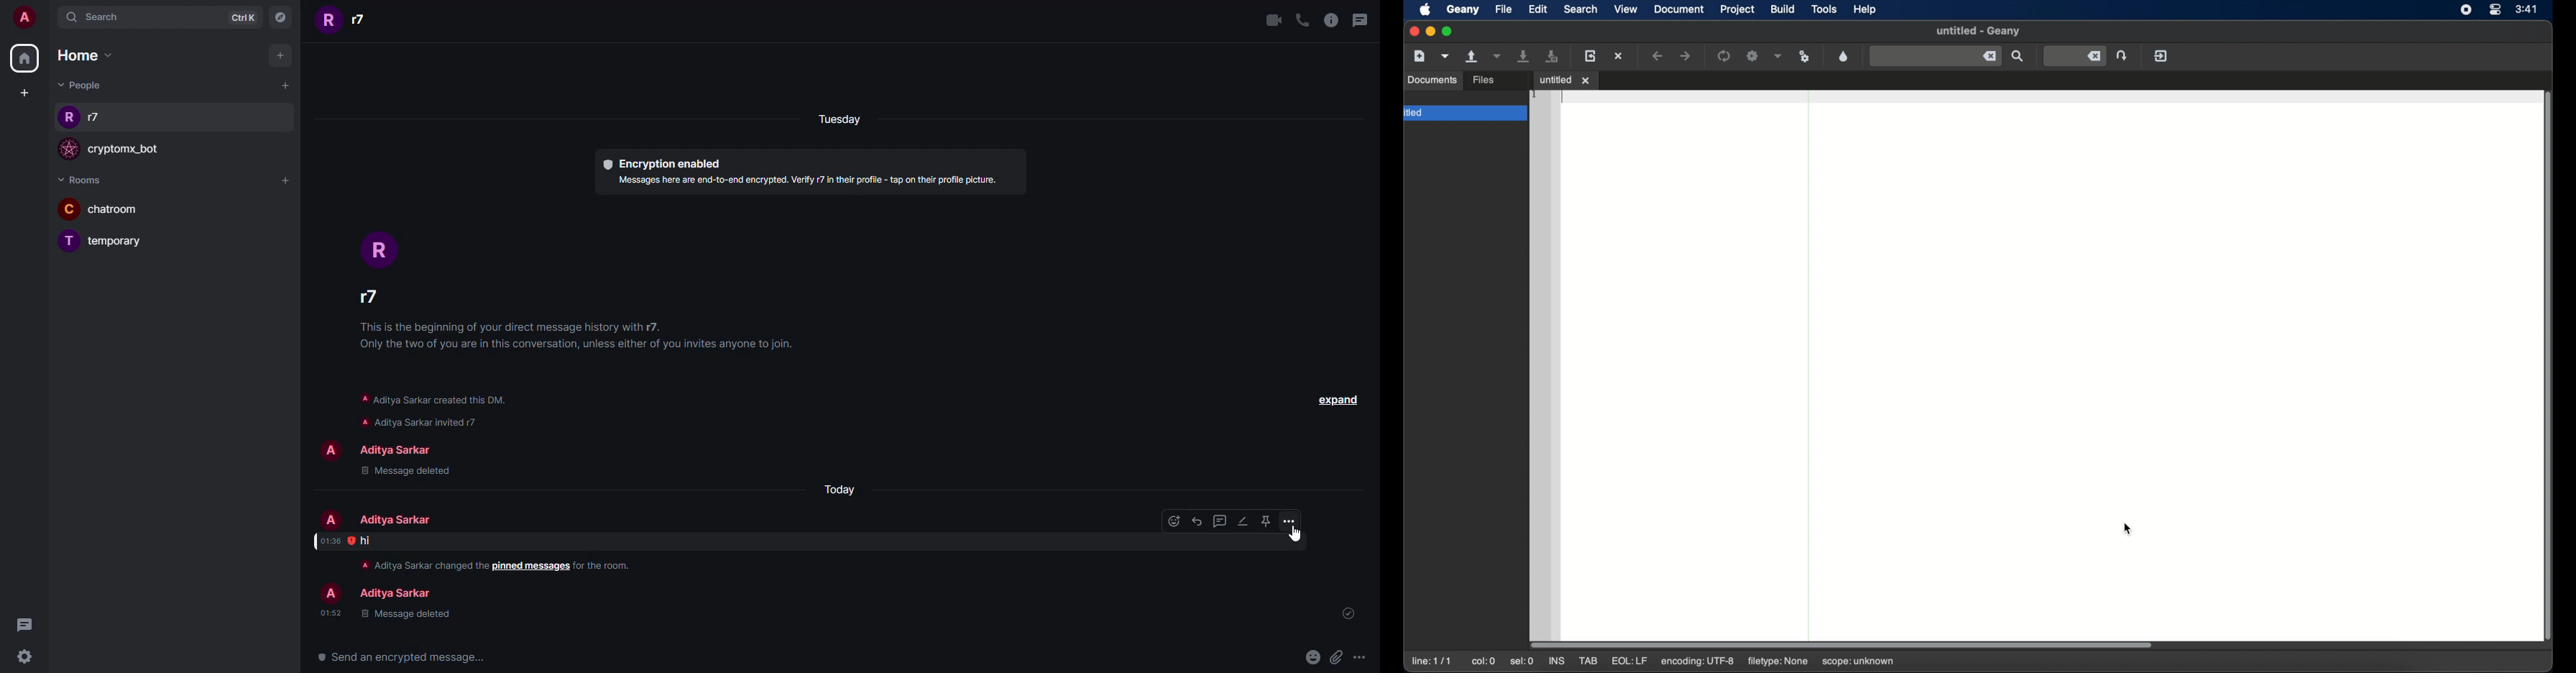  I want to click on untitled - geany, so click(1978, 31).